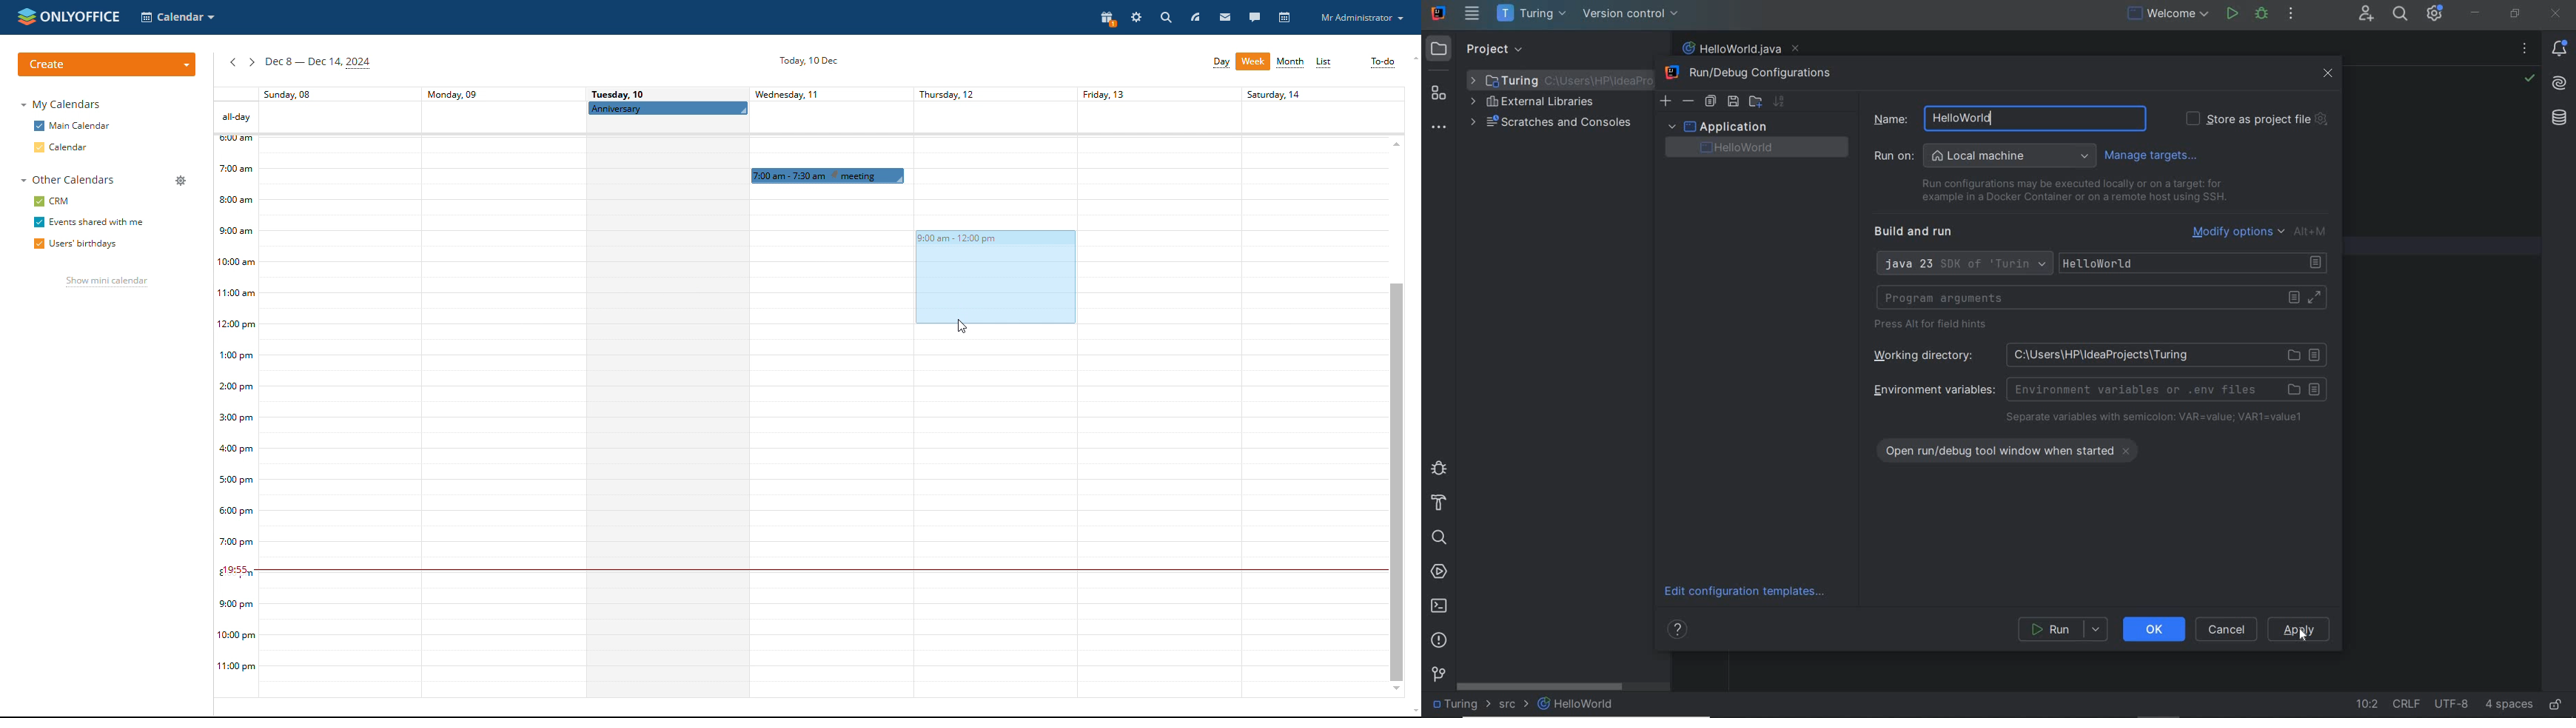  What do you see at coordinates (2509, 705) in the screenshot?
I see `indent` at bounding box center [2509, 705].